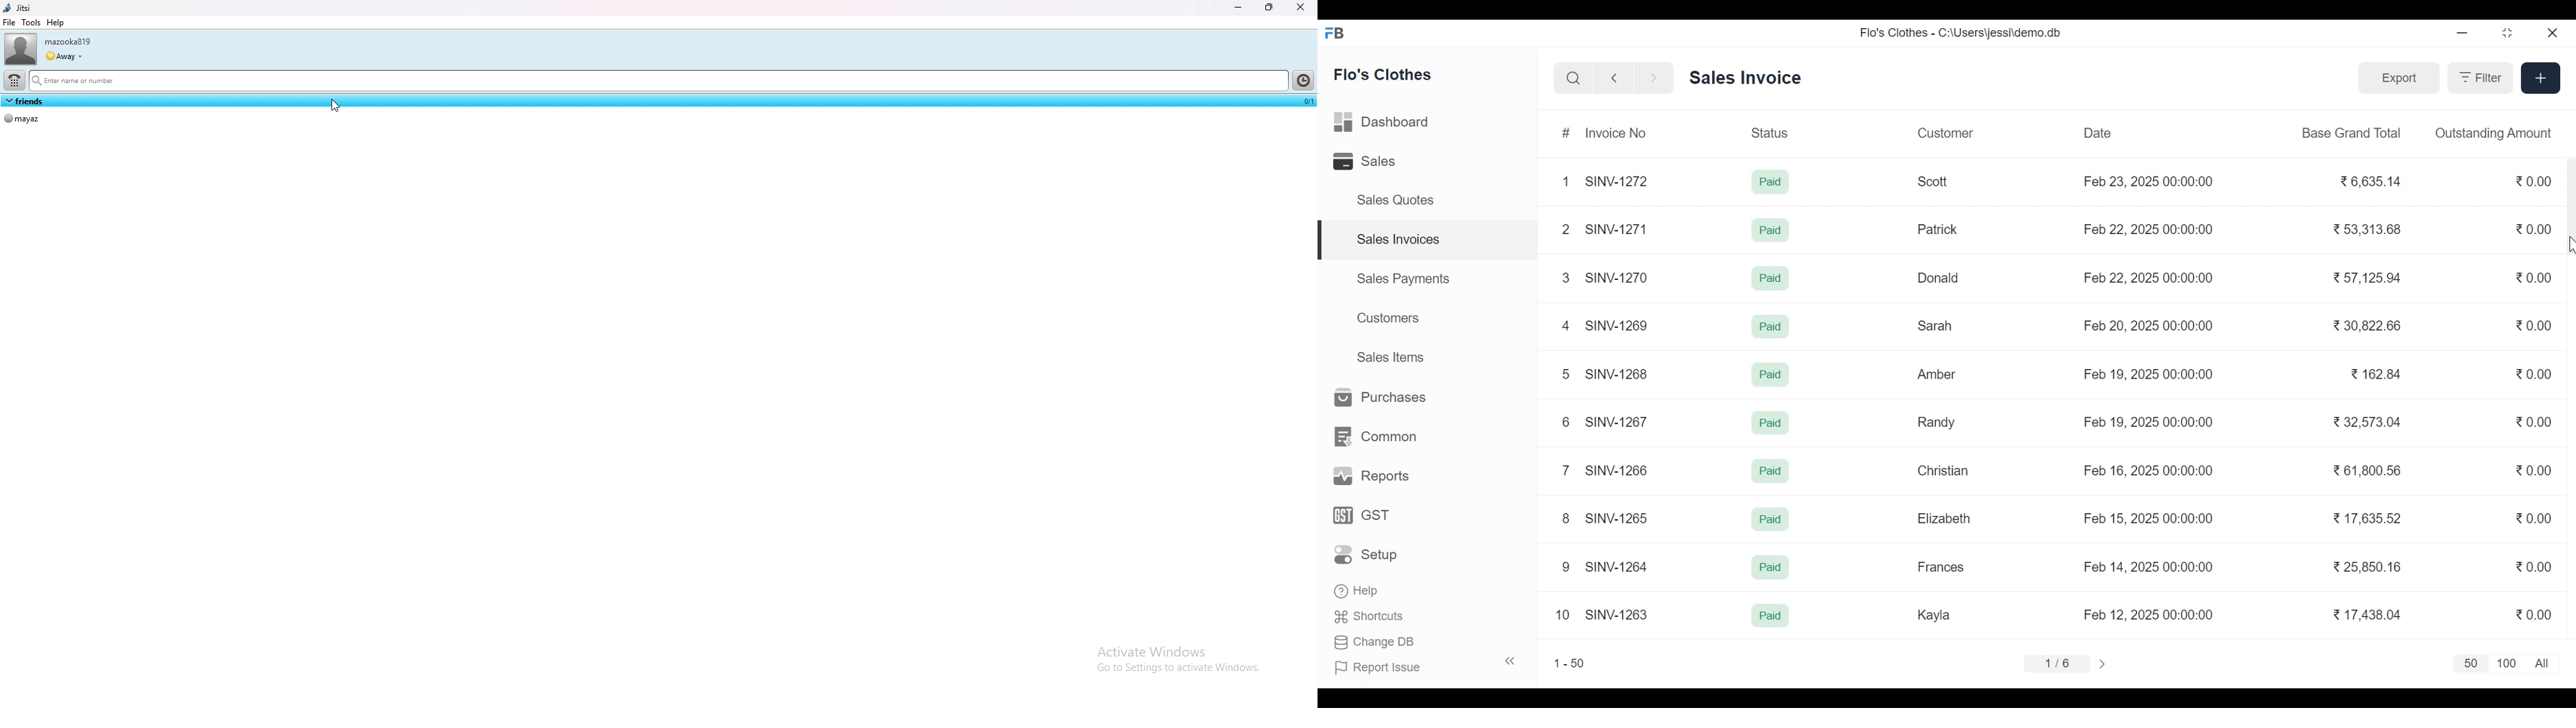  What do you see at coordinates (2365, 277) in the screenshot?
I see `57,125.94` at bounding box center [2365, 277].